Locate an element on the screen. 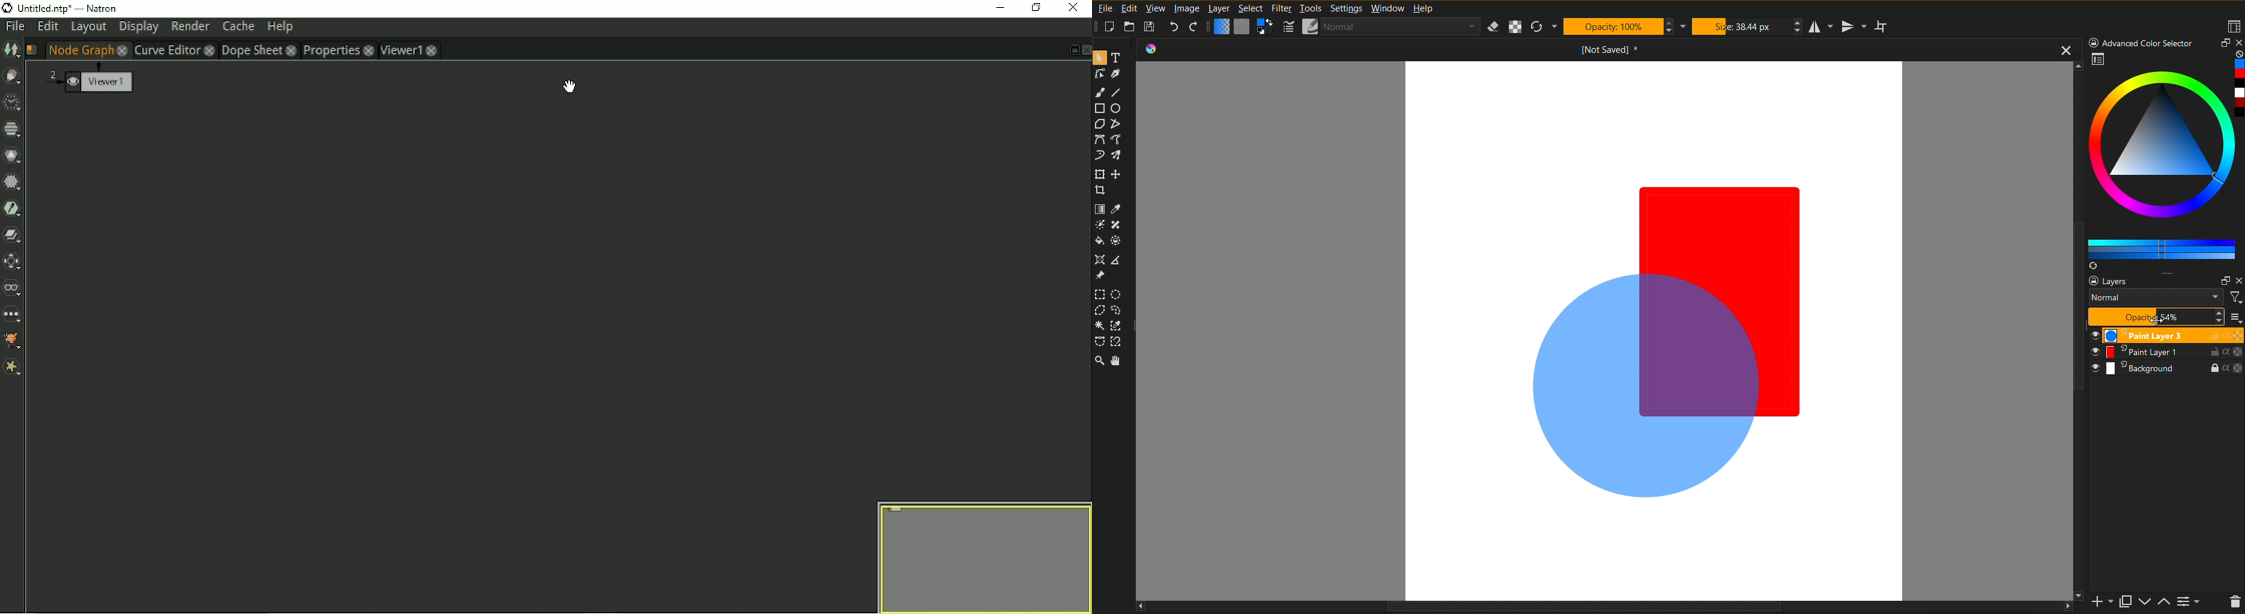  Opacity 100% is located at coordinates (2155, 317).